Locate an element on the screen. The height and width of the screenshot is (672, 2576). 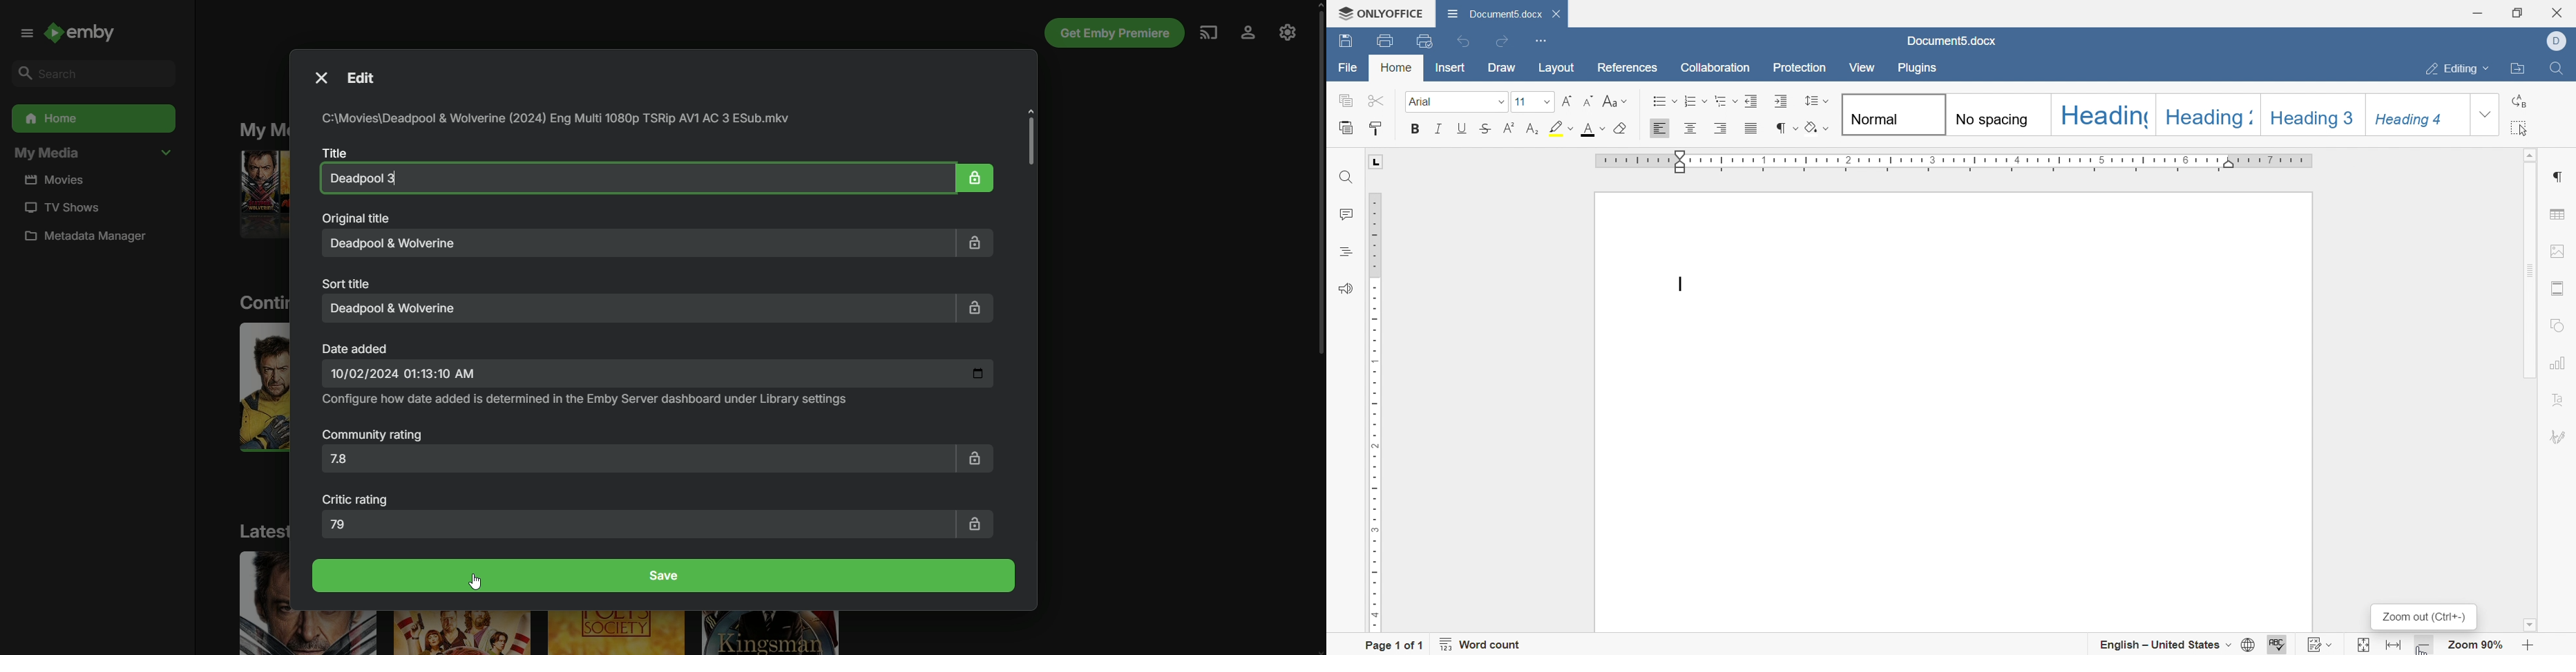
layout is located at coordinates (1557, 67).